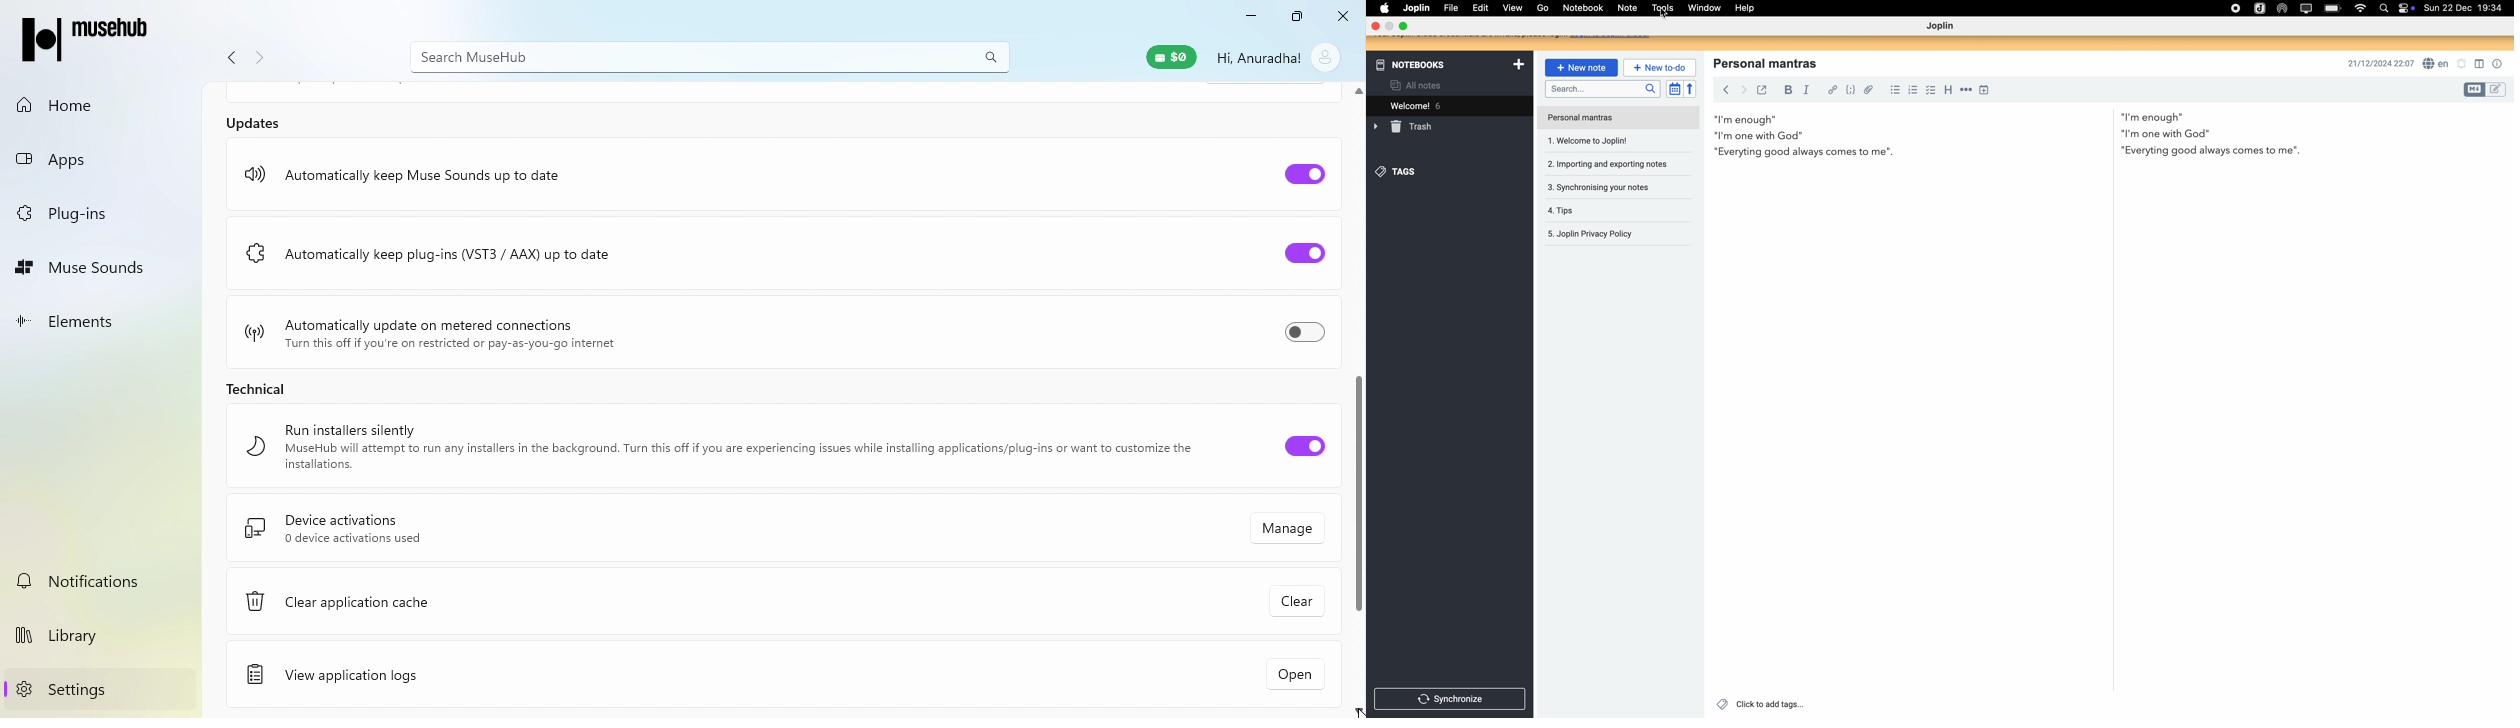 The width and height of the screenshot is (2520, 728). I want to click on Joplin privacy policy, so click(1591, 234).